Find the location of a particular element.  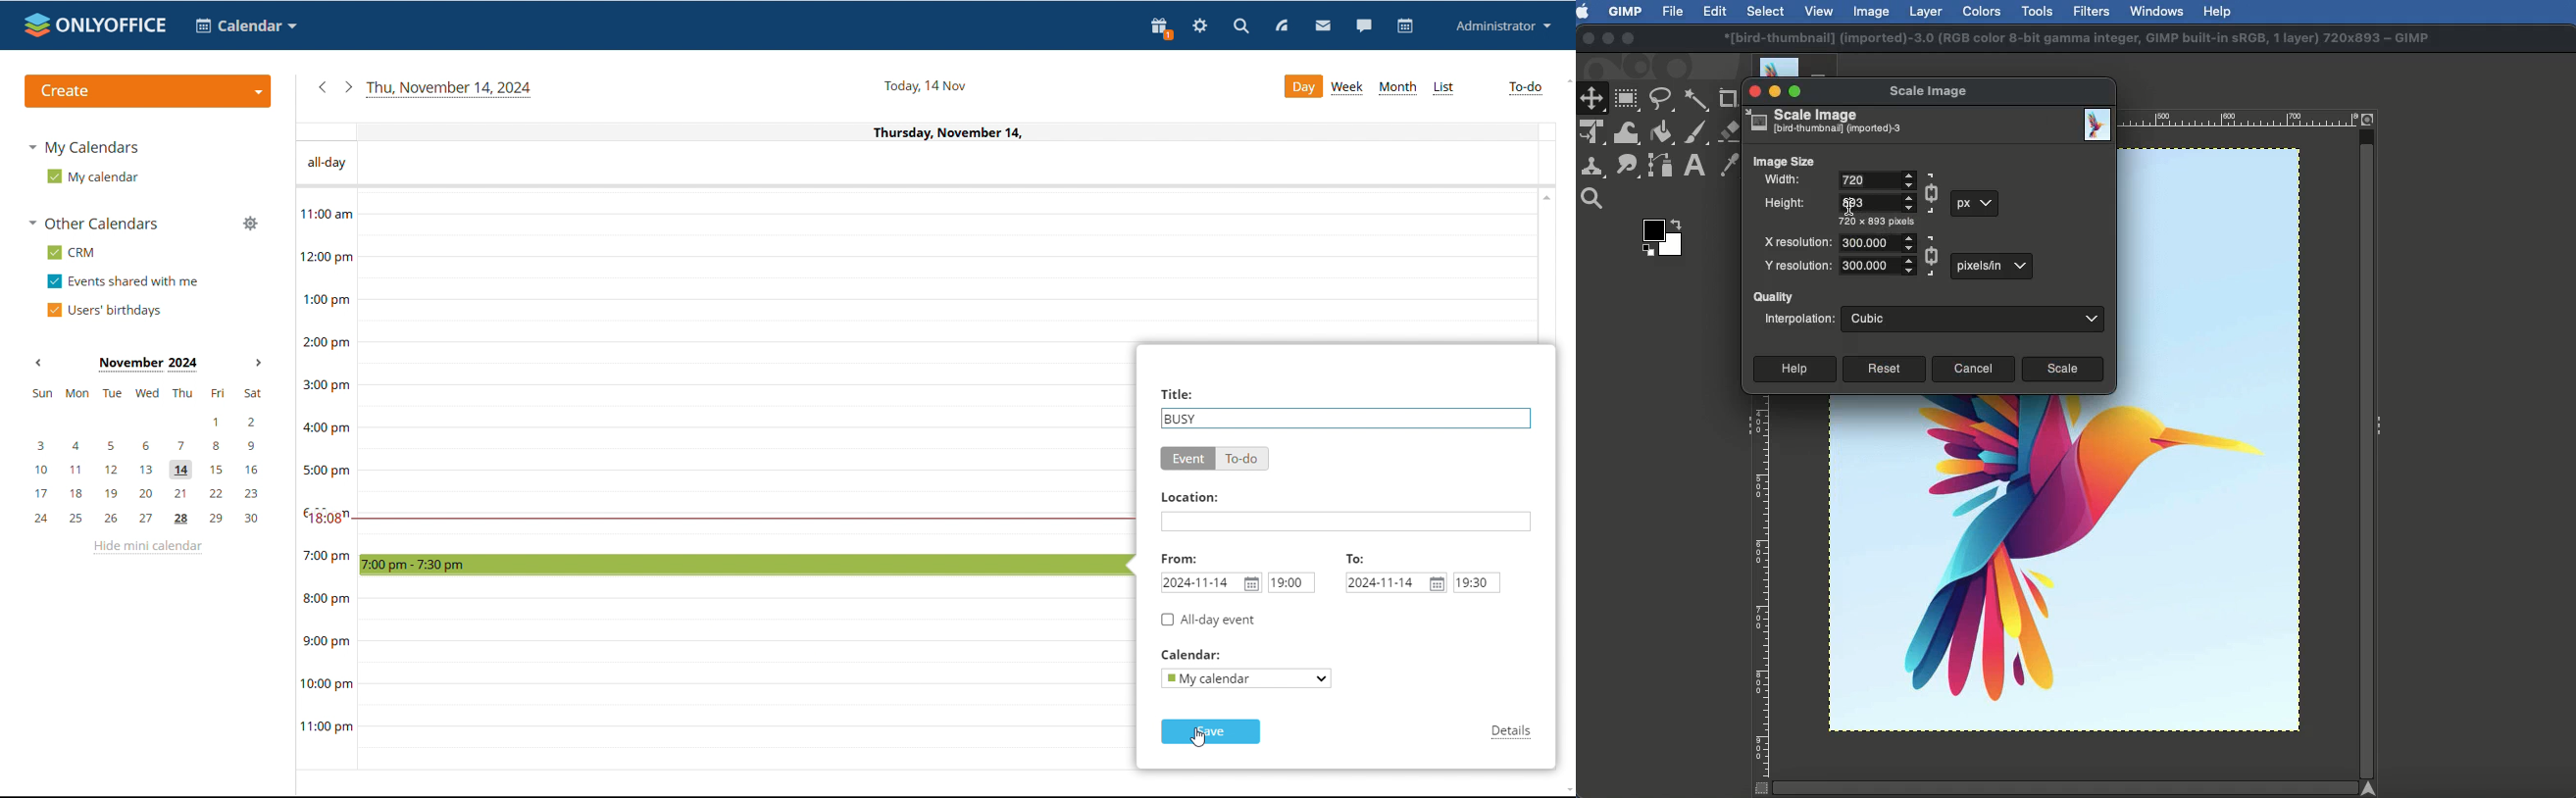

settings is located at coordinates (1201, 27).